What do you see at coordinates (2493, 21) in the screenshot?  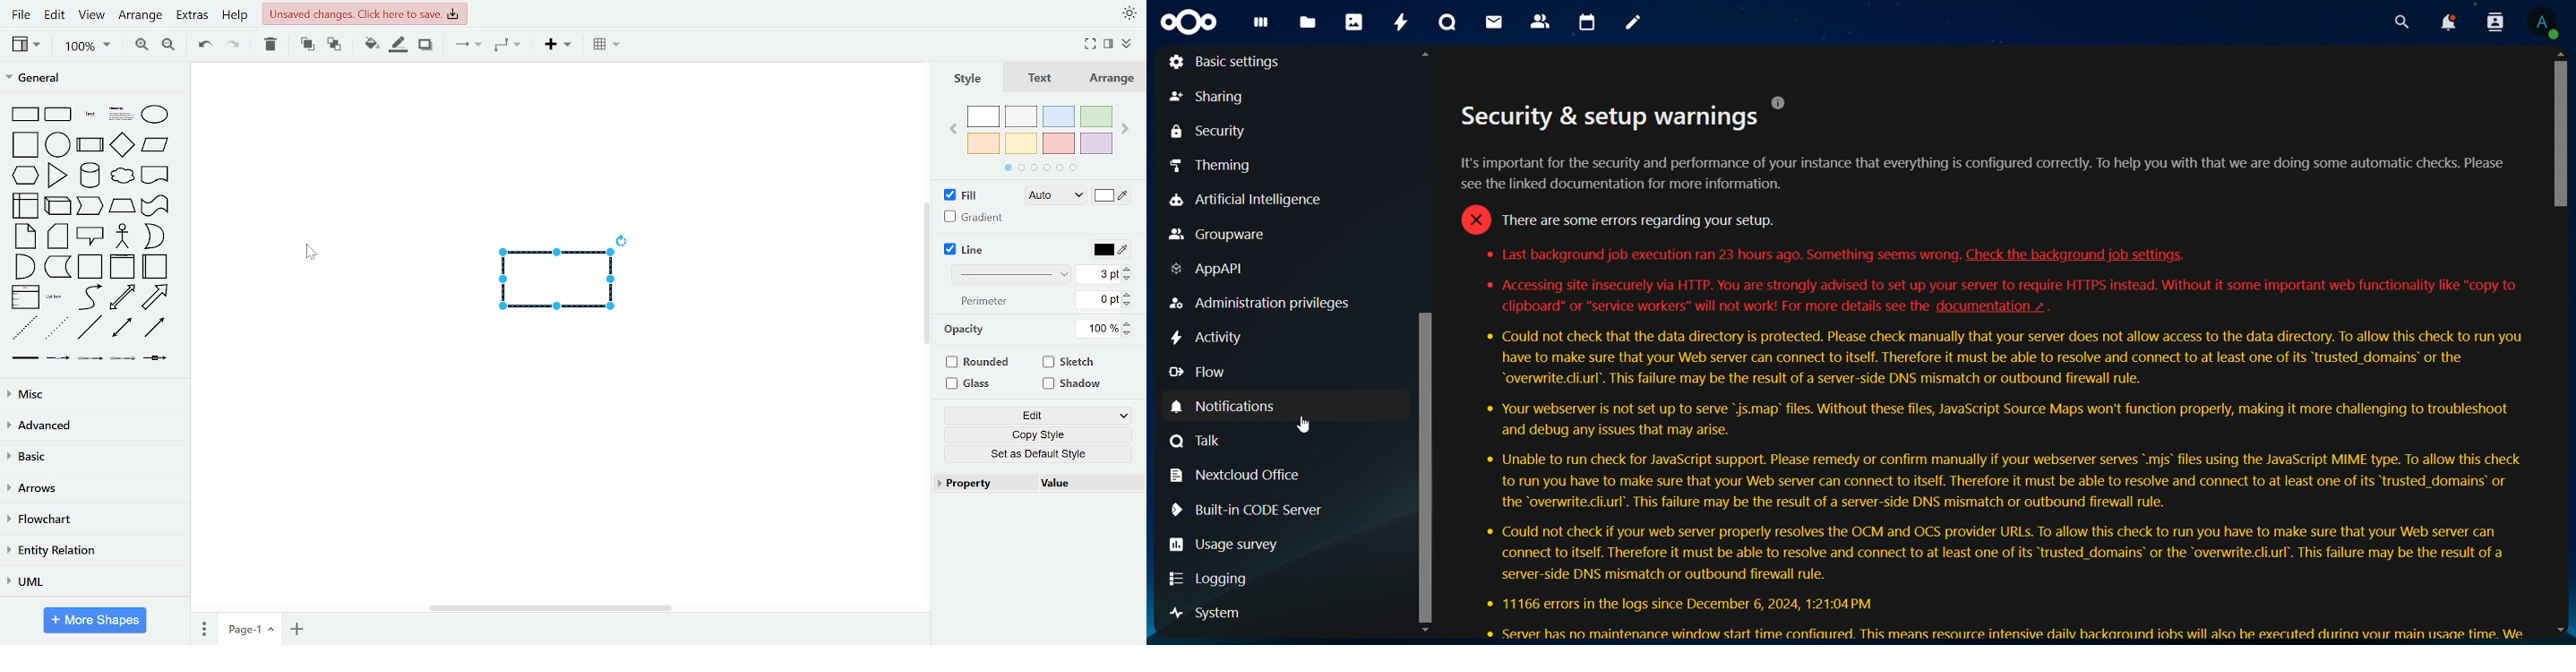 I see `search contact` at bounding box center [2493, 21].